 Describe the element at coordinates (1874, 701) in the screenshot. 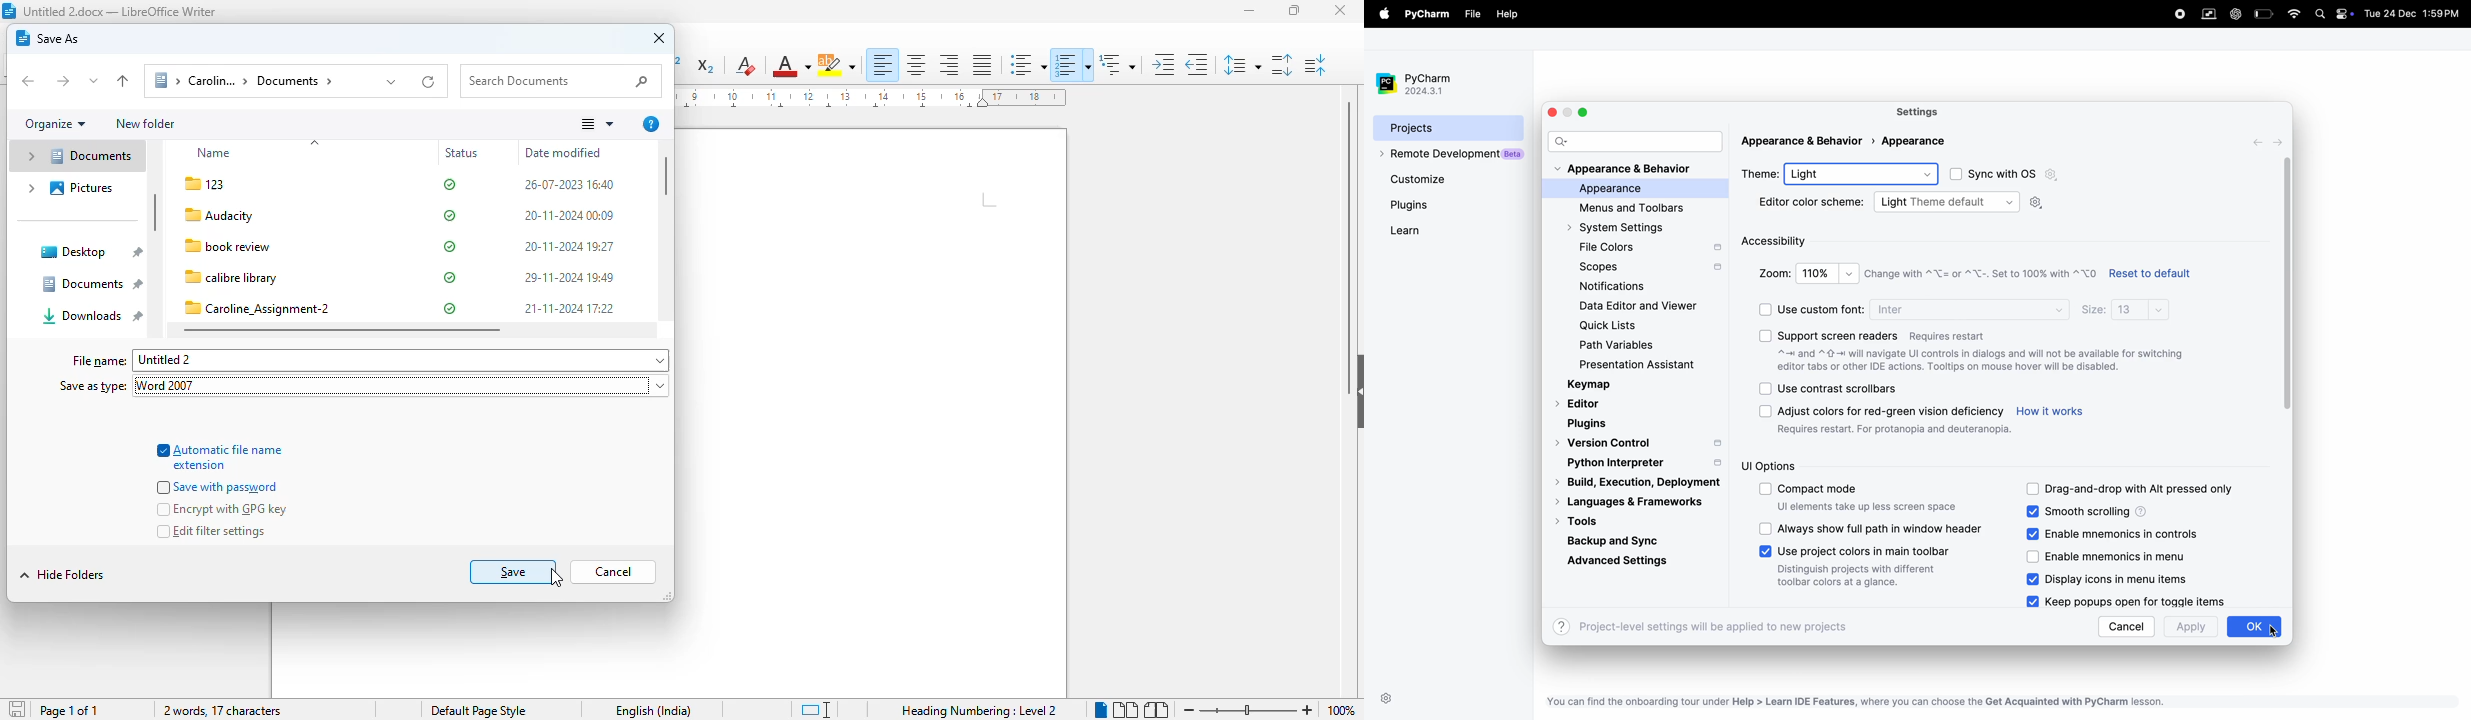

I see `You can find the onboarding tour under Help > Learn IDE Features, where you can choose the Get Acquainted with PyCharm lesson.` at that location.